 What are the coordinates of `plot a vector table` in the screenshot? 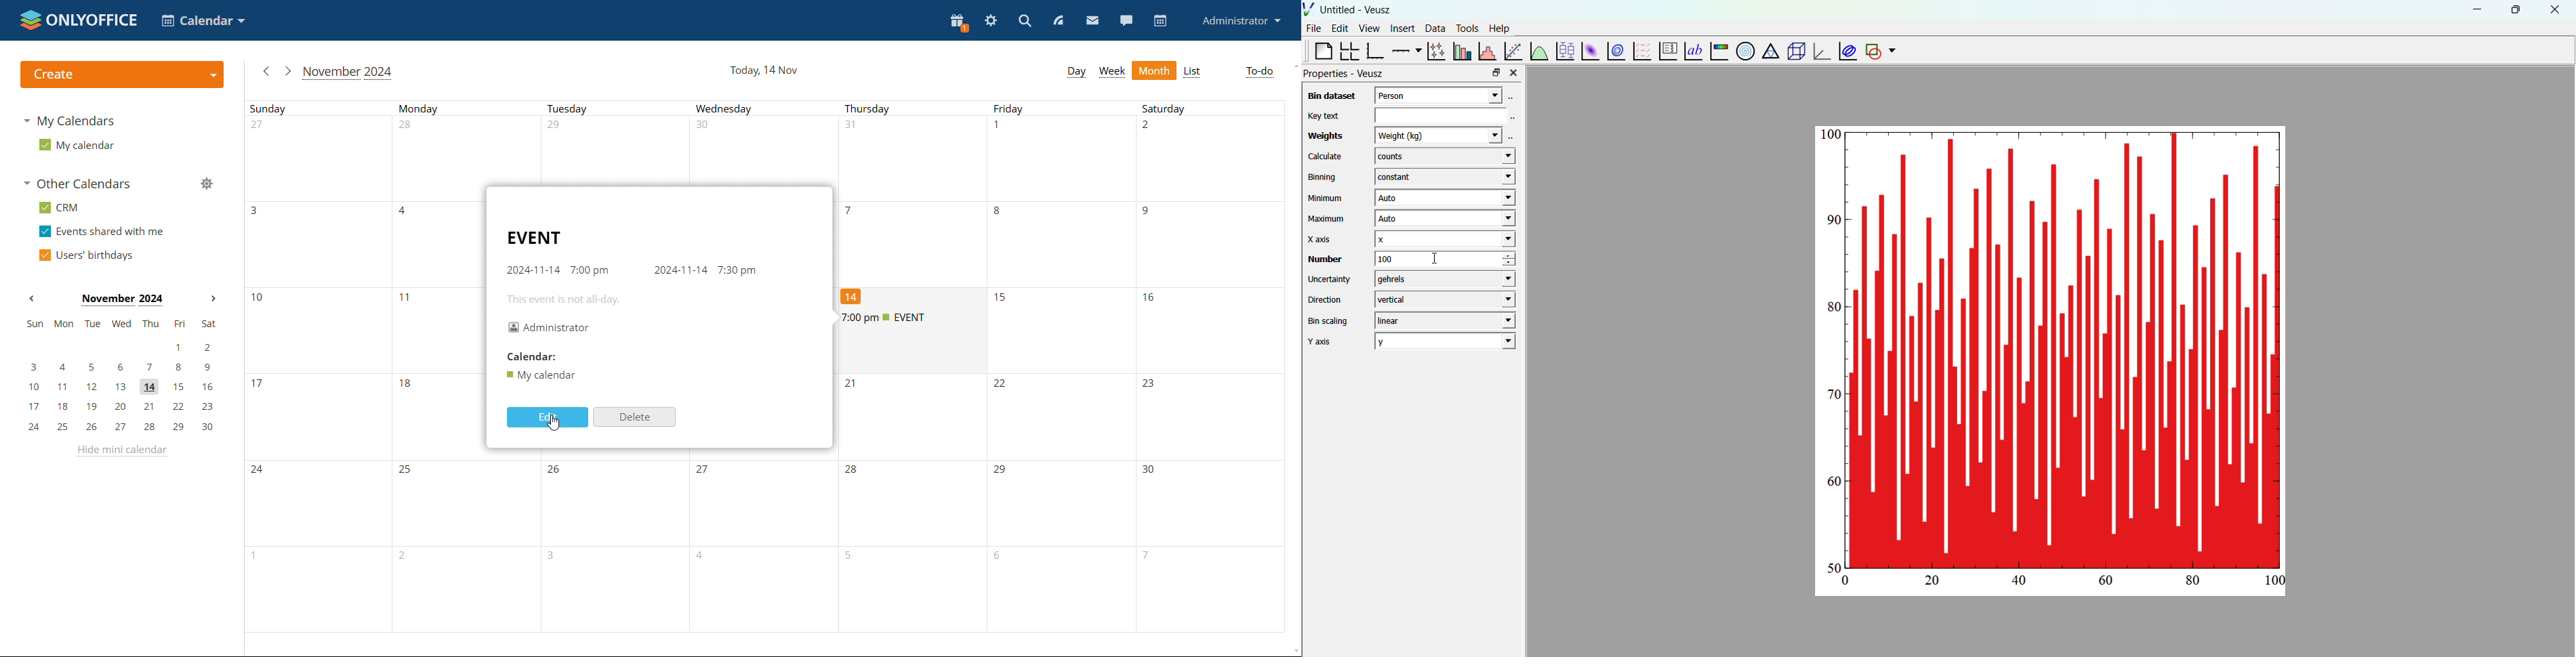 It's located at (1641, 50).